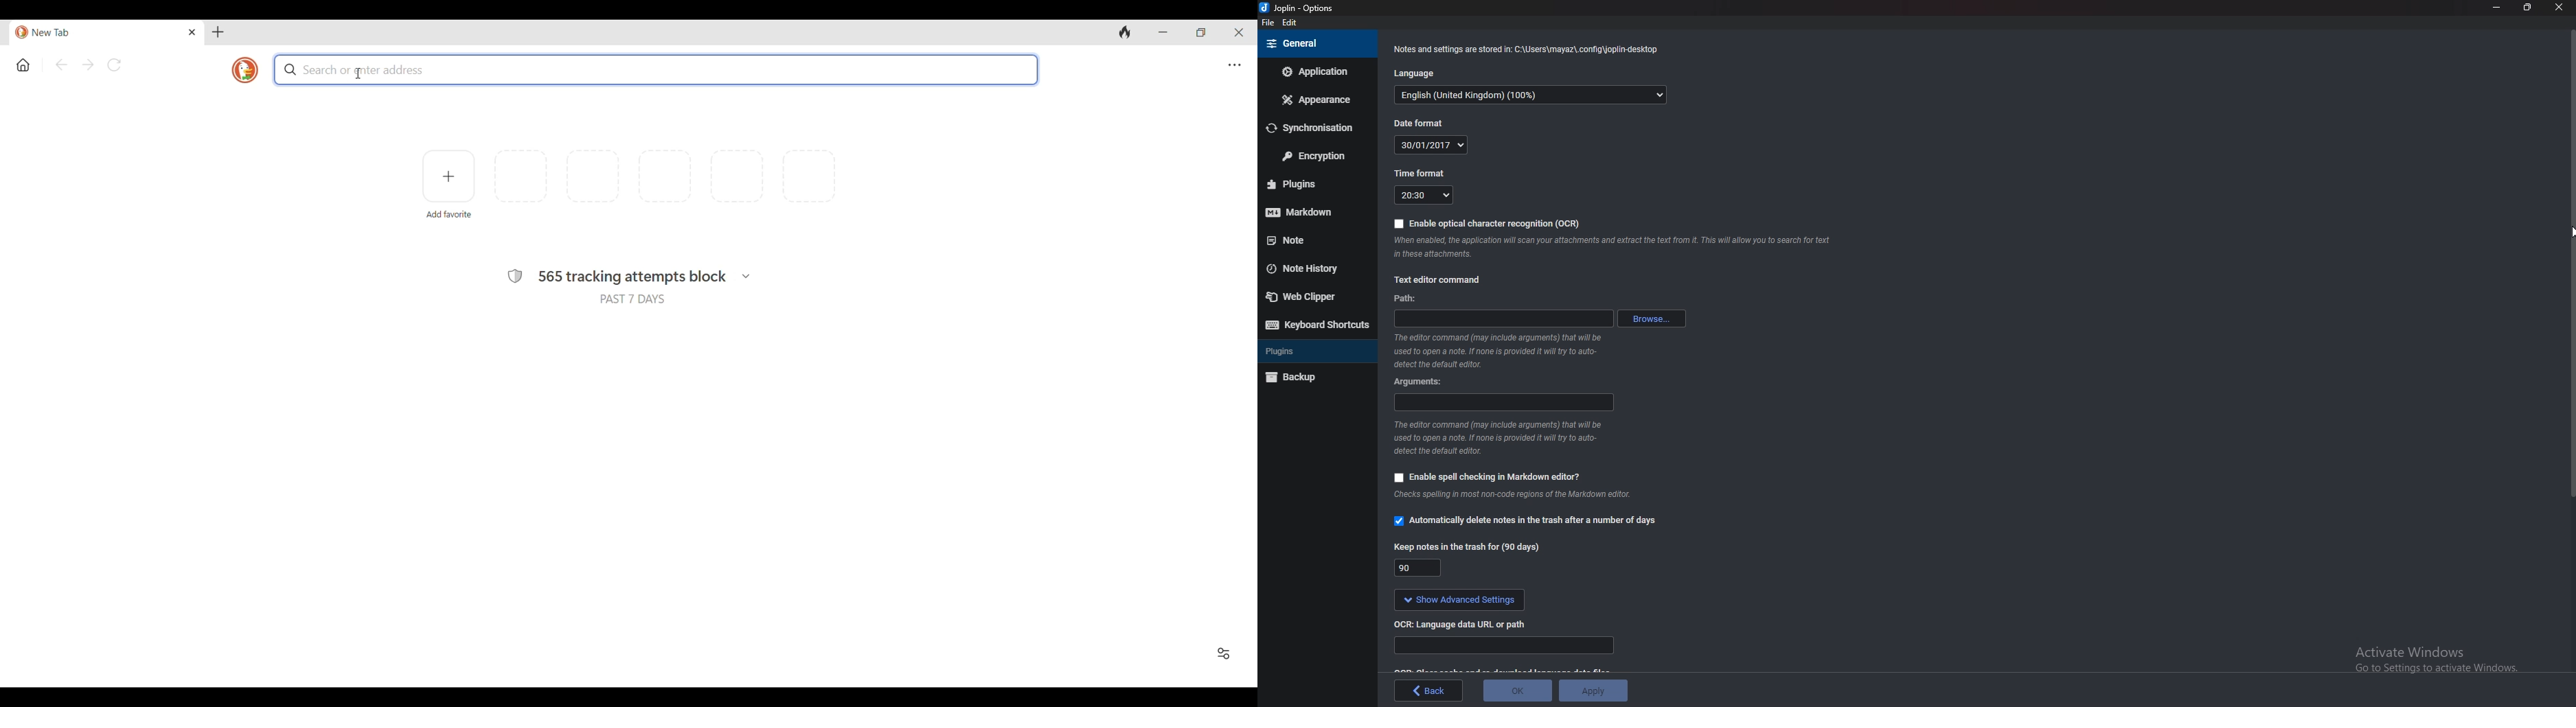 Image resolution: width=2576 pixels, height=728 pixels. What do you see at coordinates (1652, 319) in the screenshot?
I see `browse` at bounding box center [1652, 319].